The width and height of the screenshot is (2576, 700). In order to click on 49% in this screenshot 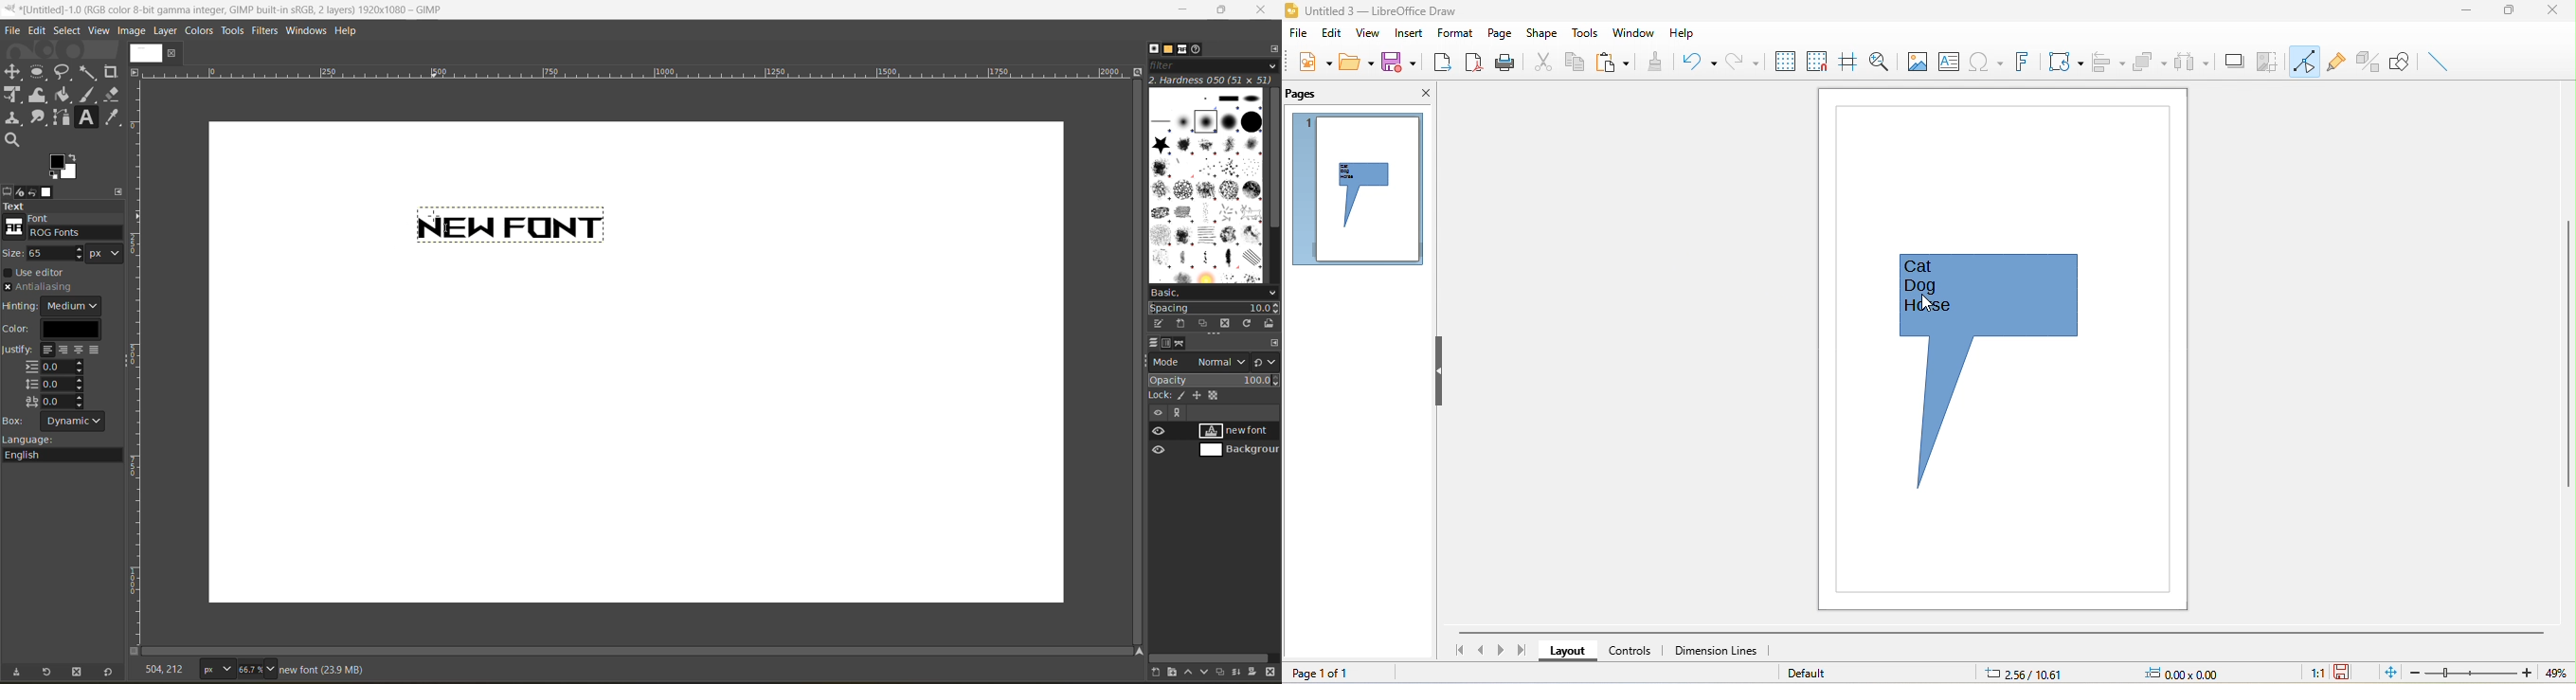, I will do `click(2554, 671)`.